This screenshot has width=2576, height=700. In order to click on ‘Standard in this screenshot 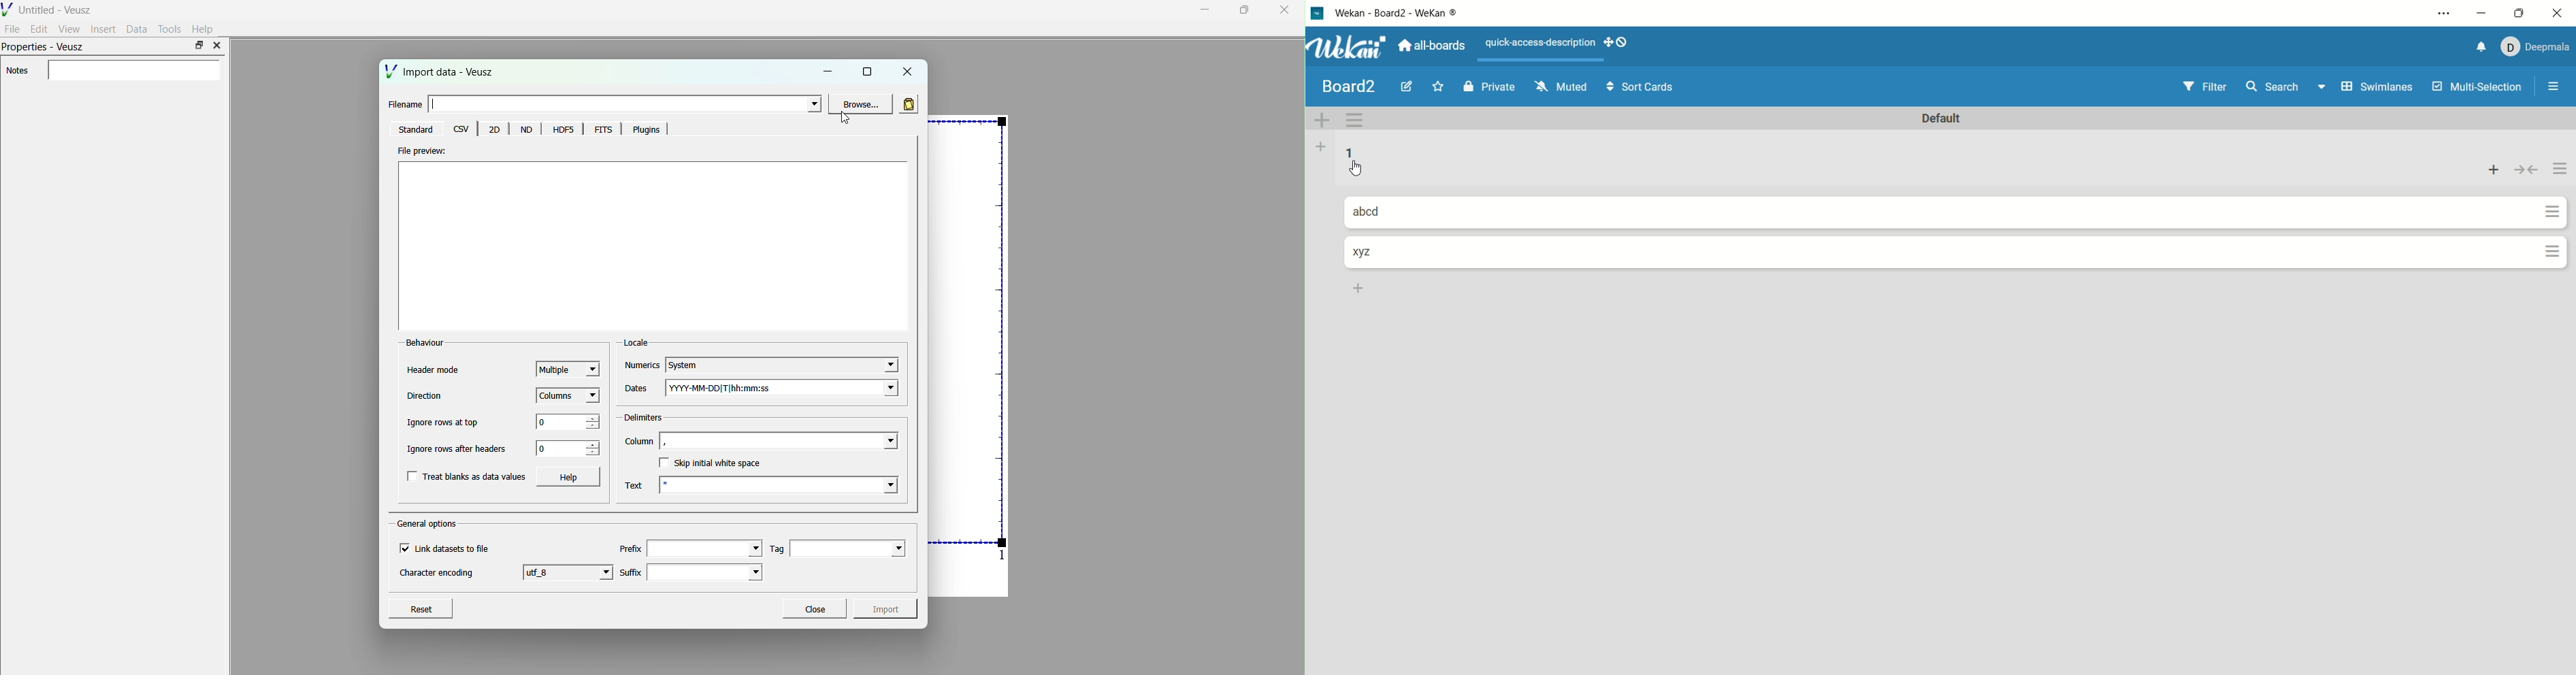, I will do `click(417, 130)`.